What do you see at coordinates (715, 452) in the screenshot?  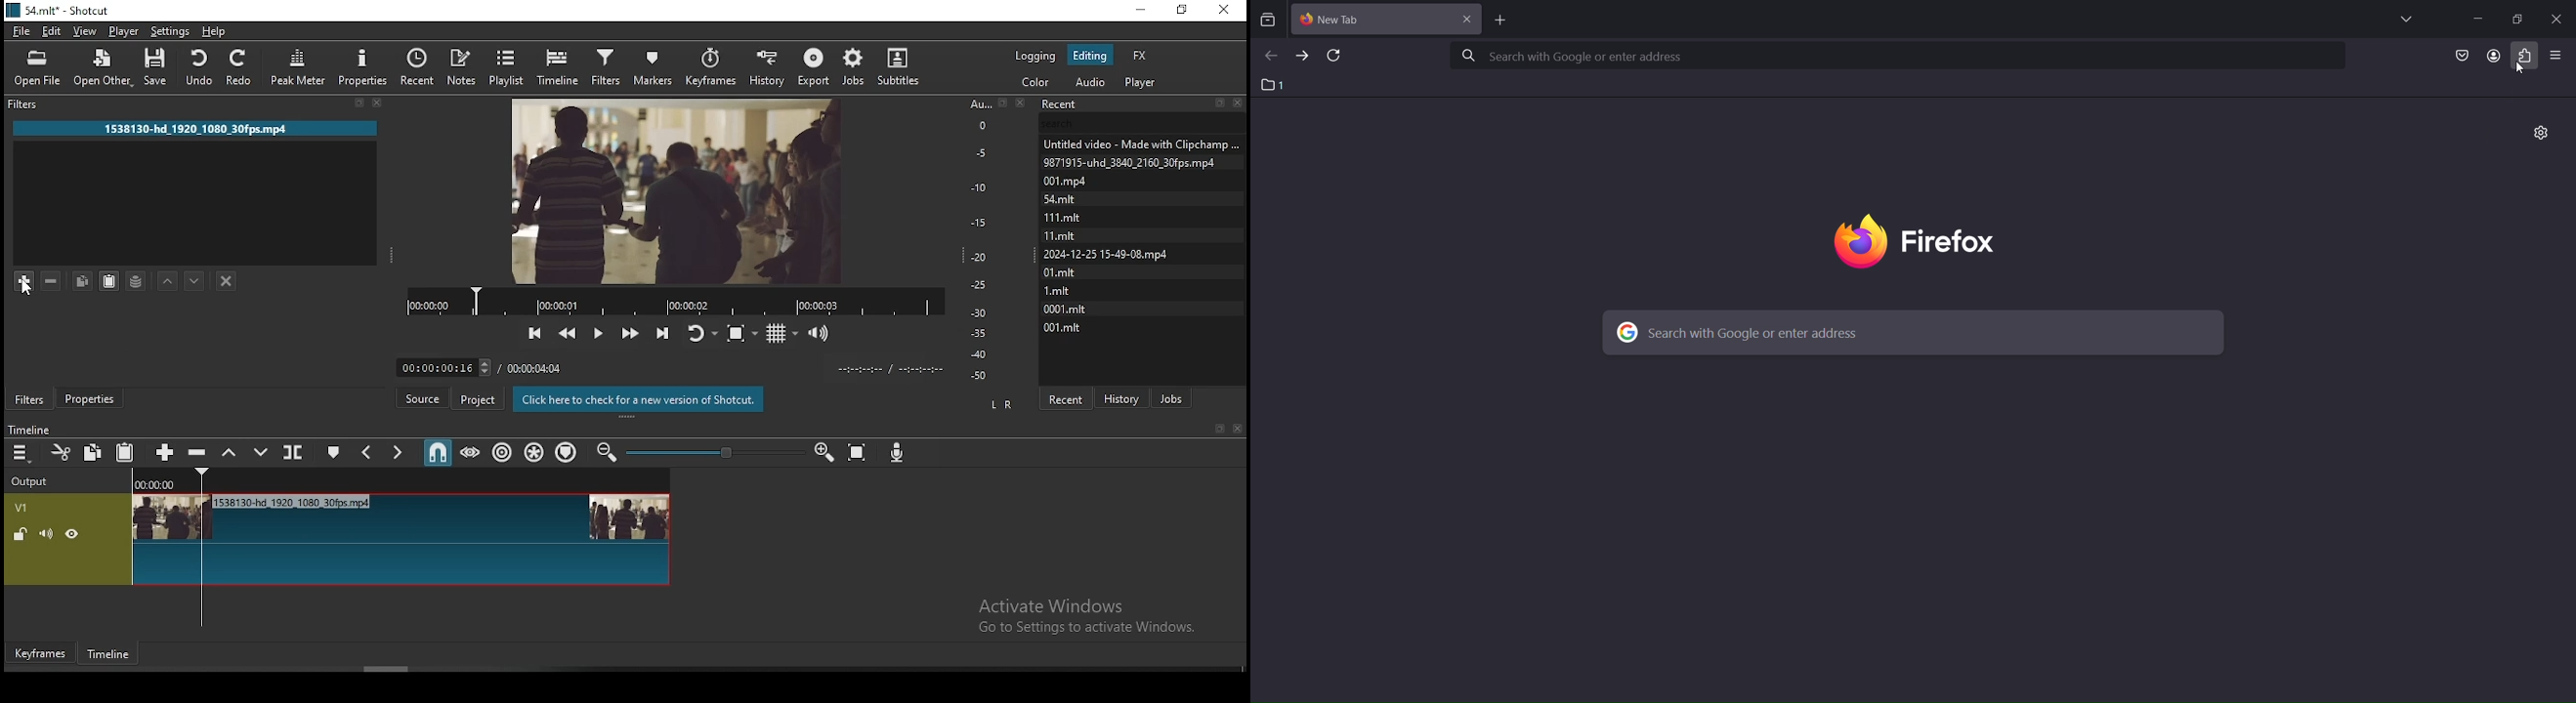 I see `zoom in or zoom out slider` at bounding box center [715, 452].